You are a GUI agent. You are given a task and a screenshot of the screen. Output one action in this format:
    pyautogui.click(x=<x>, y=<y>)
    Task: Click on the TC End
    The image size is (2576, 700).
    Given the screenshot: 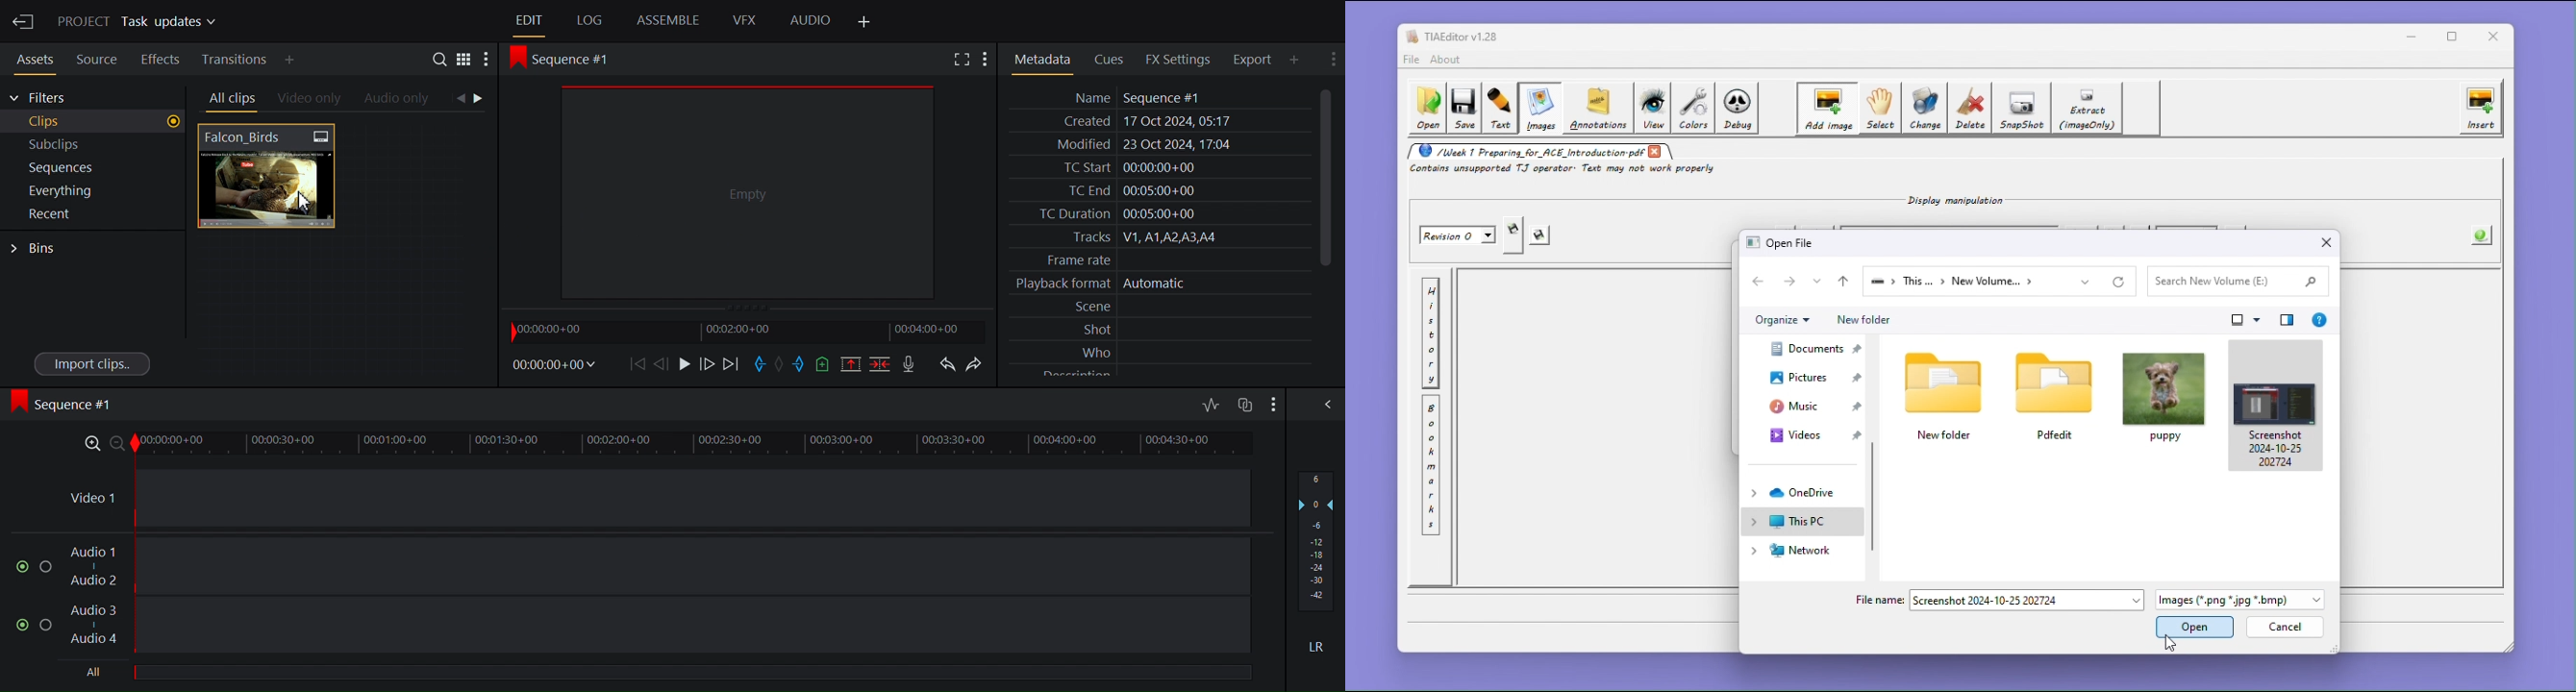 What is the action you would take?
    pyautogui.click(x=1159, y=189)
    